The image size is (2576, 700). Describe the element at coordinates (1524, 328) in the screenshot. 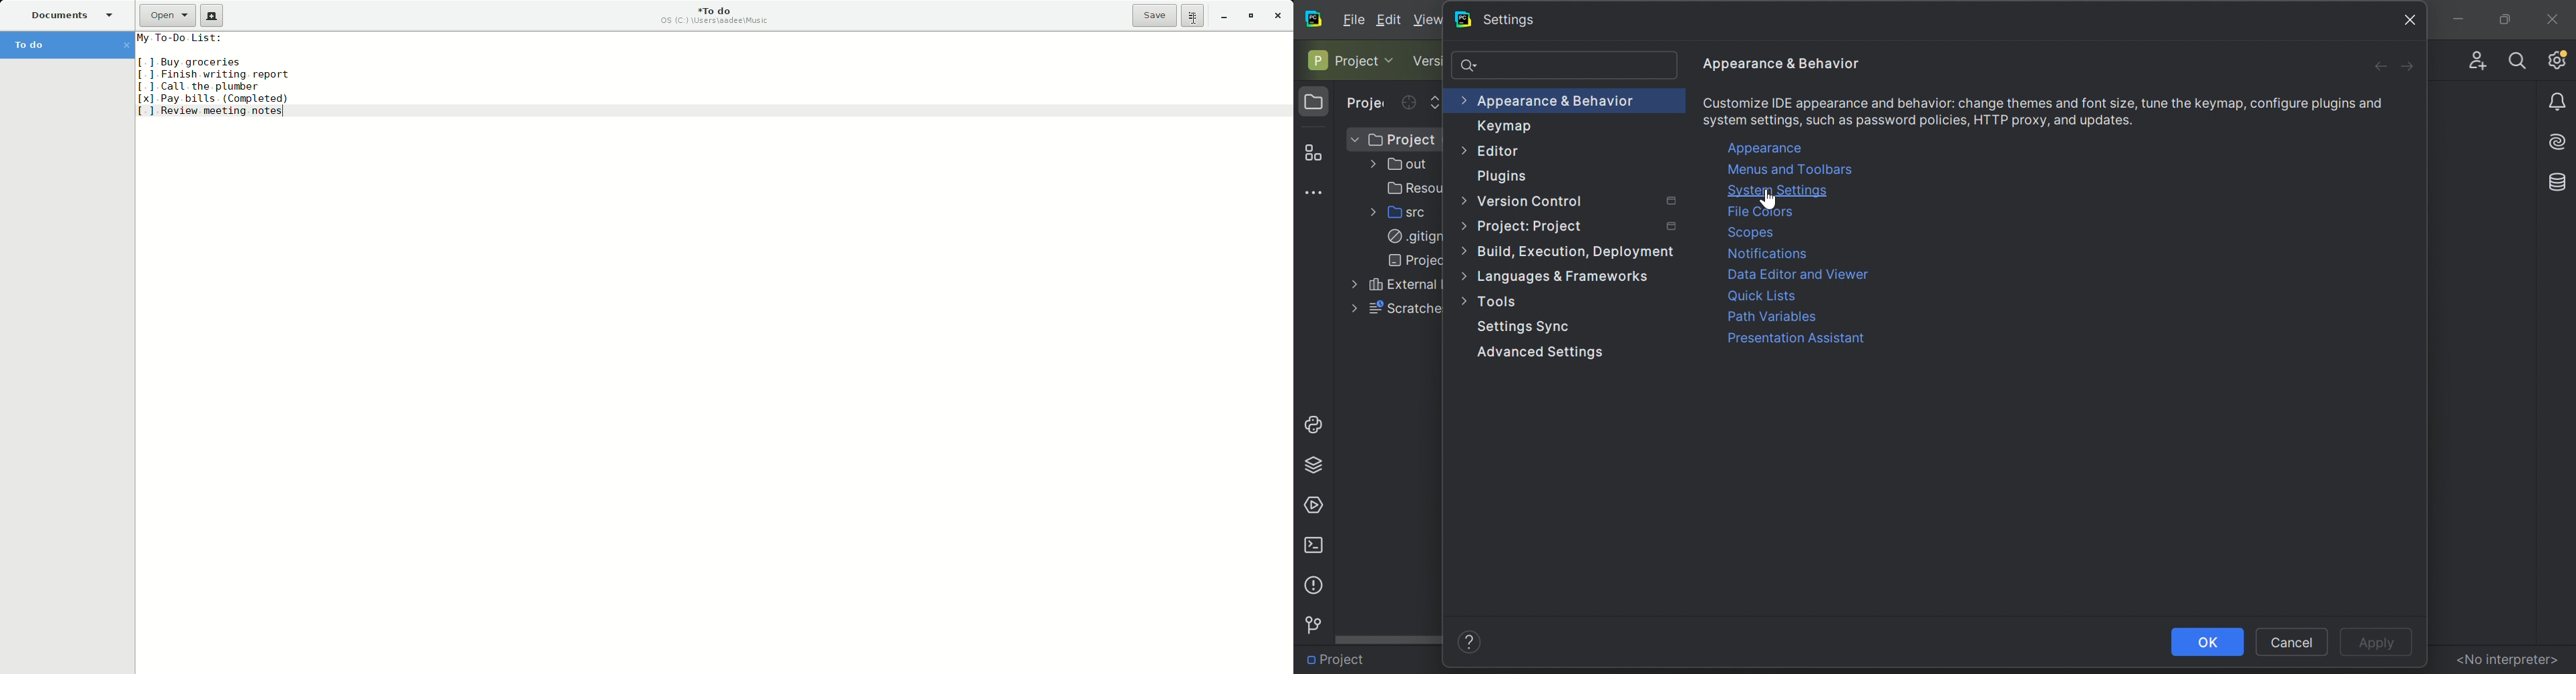

I see `Settings Sync` at that location.